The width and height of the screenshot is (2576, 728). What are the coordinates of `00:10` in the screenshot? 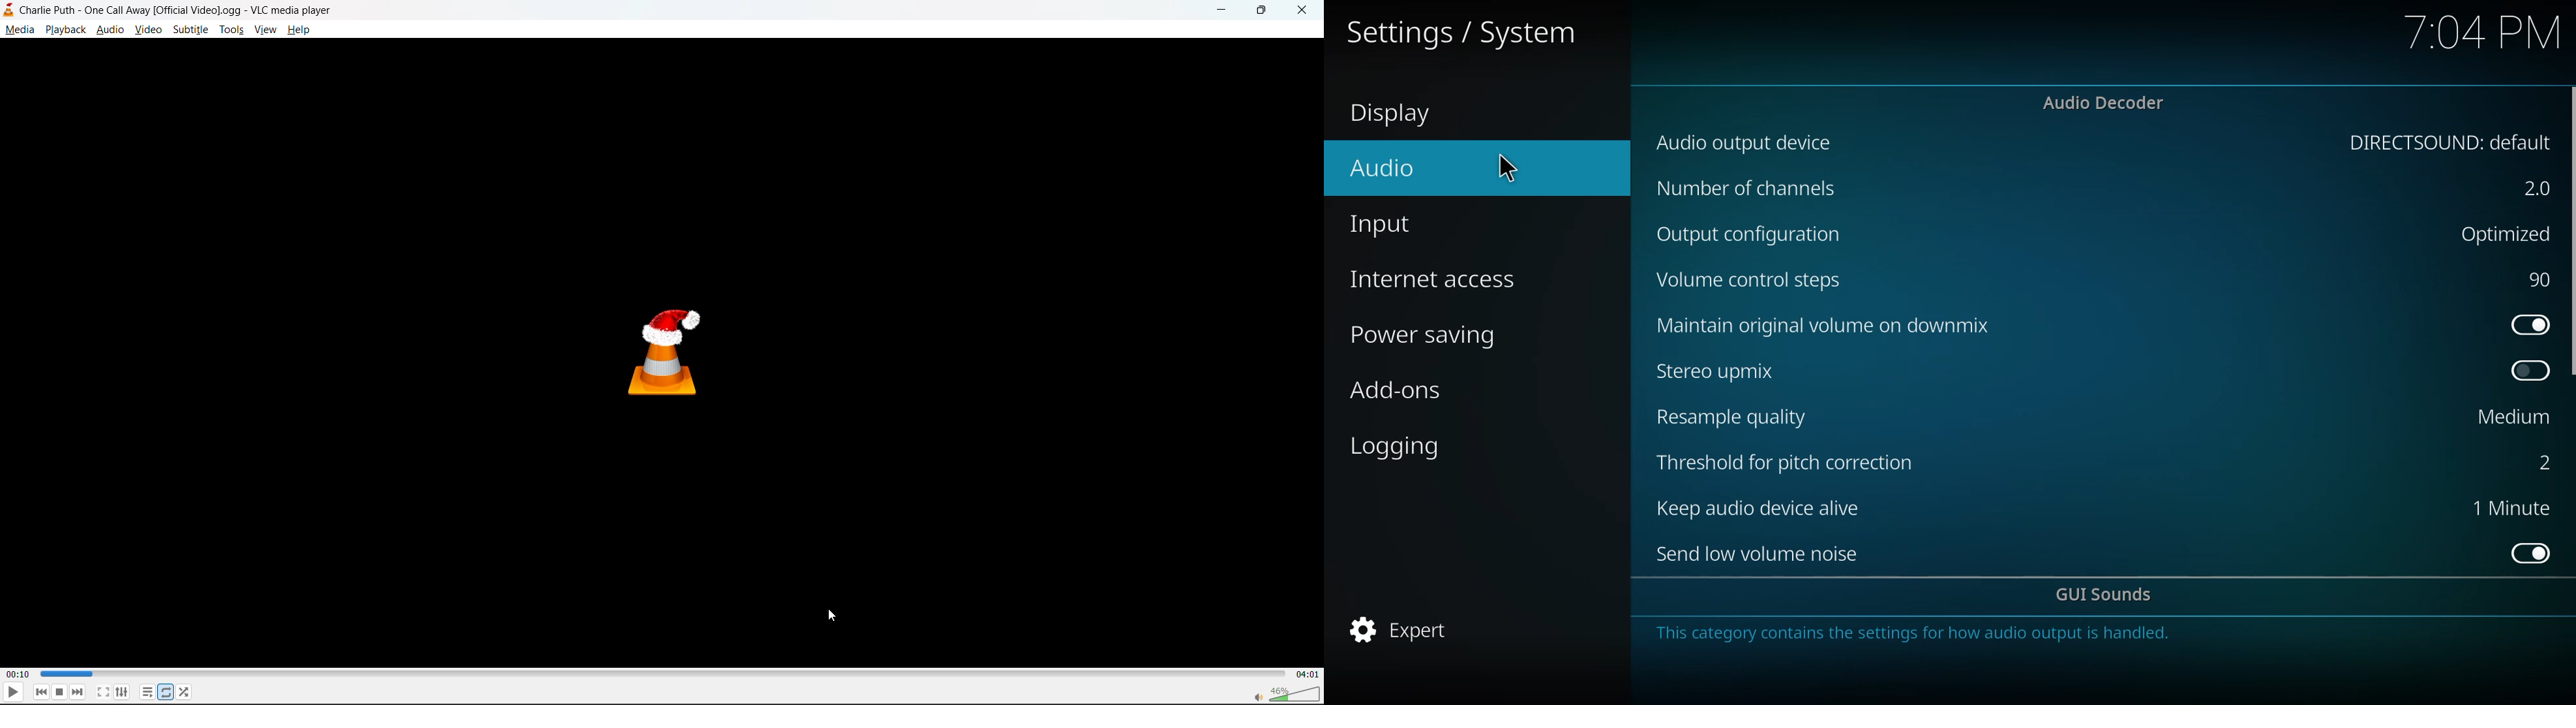 It's located at (19, 671).